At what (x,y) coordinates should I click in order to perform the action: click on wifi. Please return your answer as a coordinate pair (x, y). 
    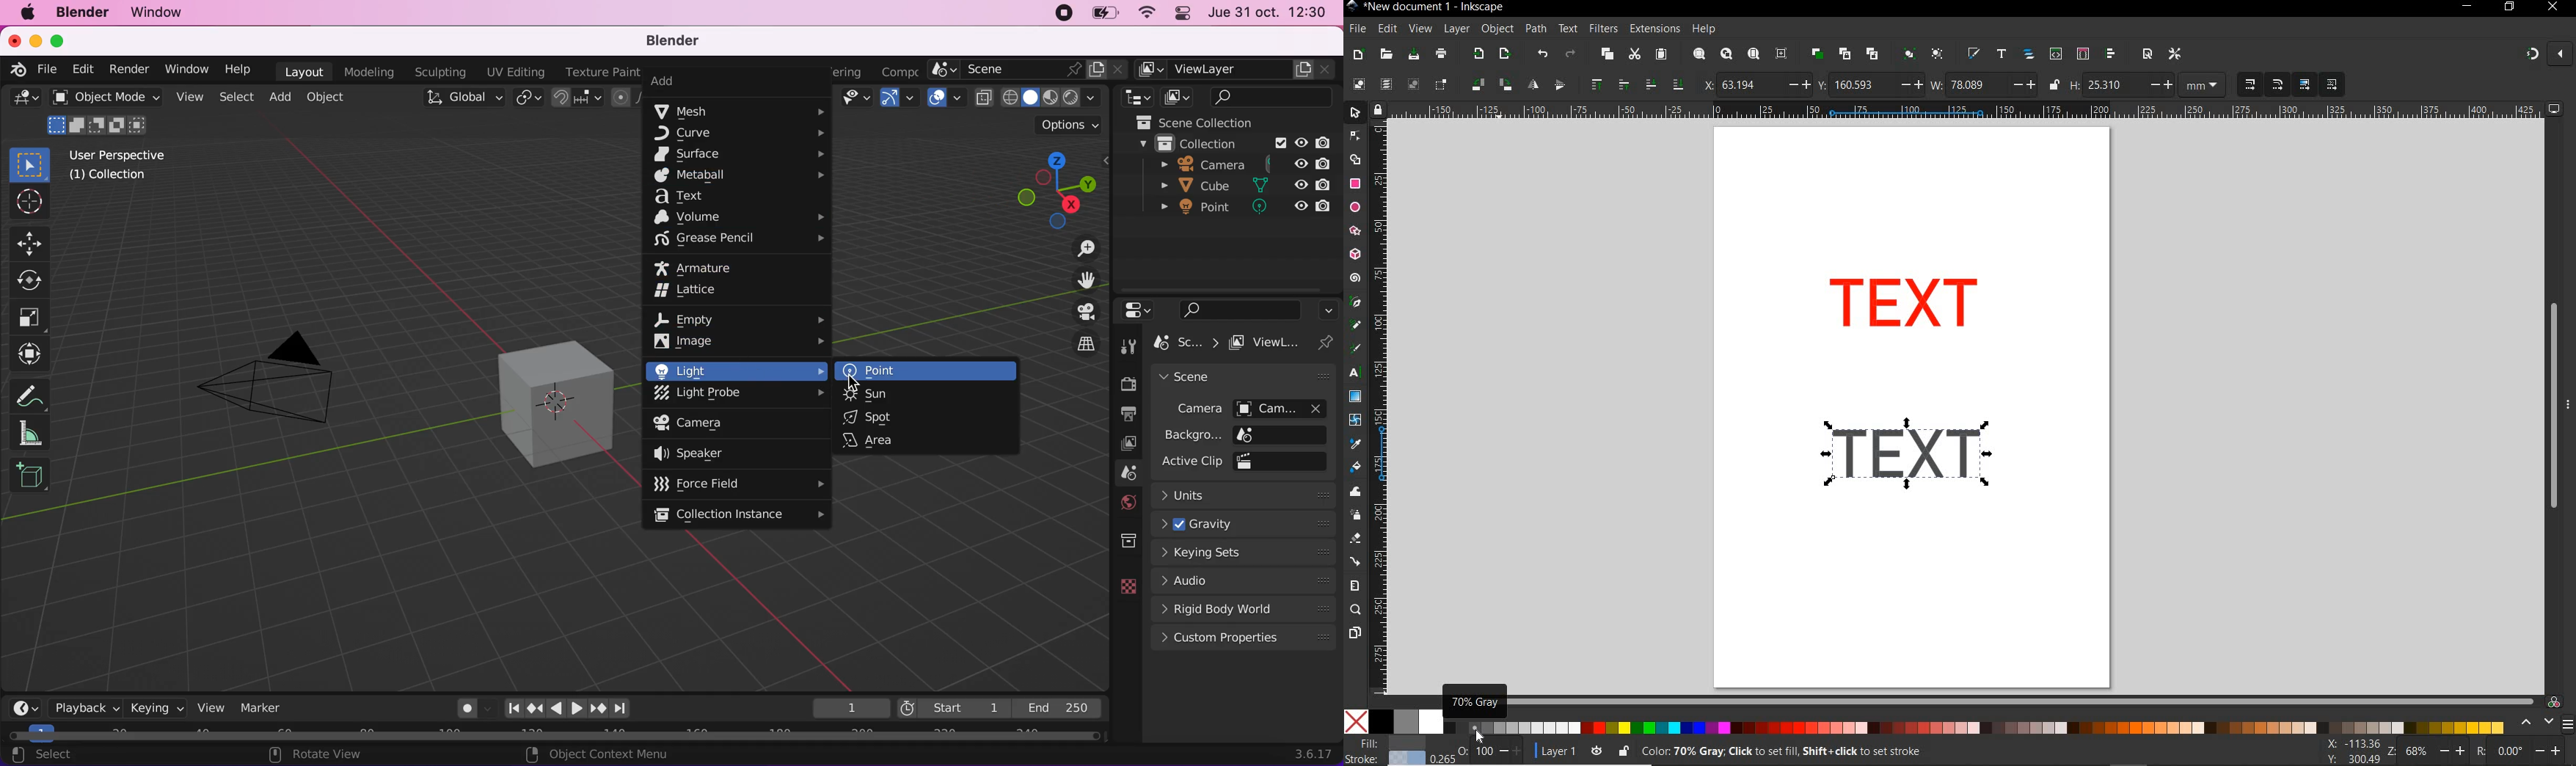
    Looking at the image, I should click on (1150, 13).